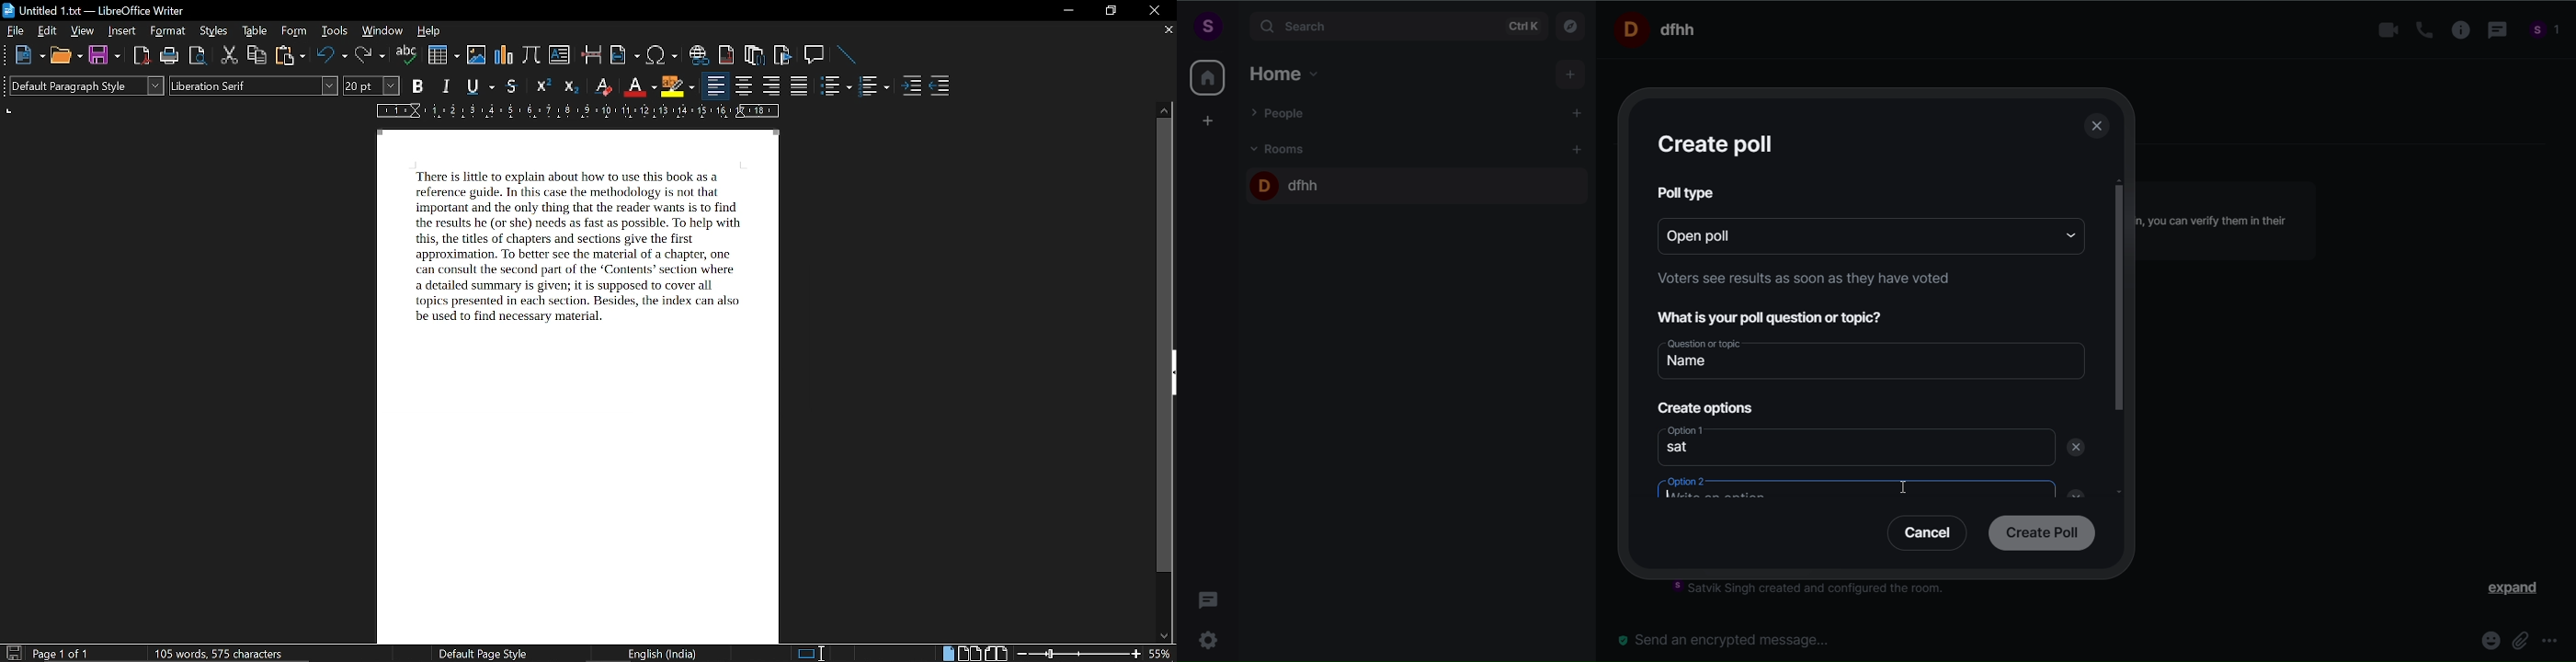 The image size is (2576, 672). Describe the element at coordinates (1209, 596) in the screenshot. I see `threads ` at that location.